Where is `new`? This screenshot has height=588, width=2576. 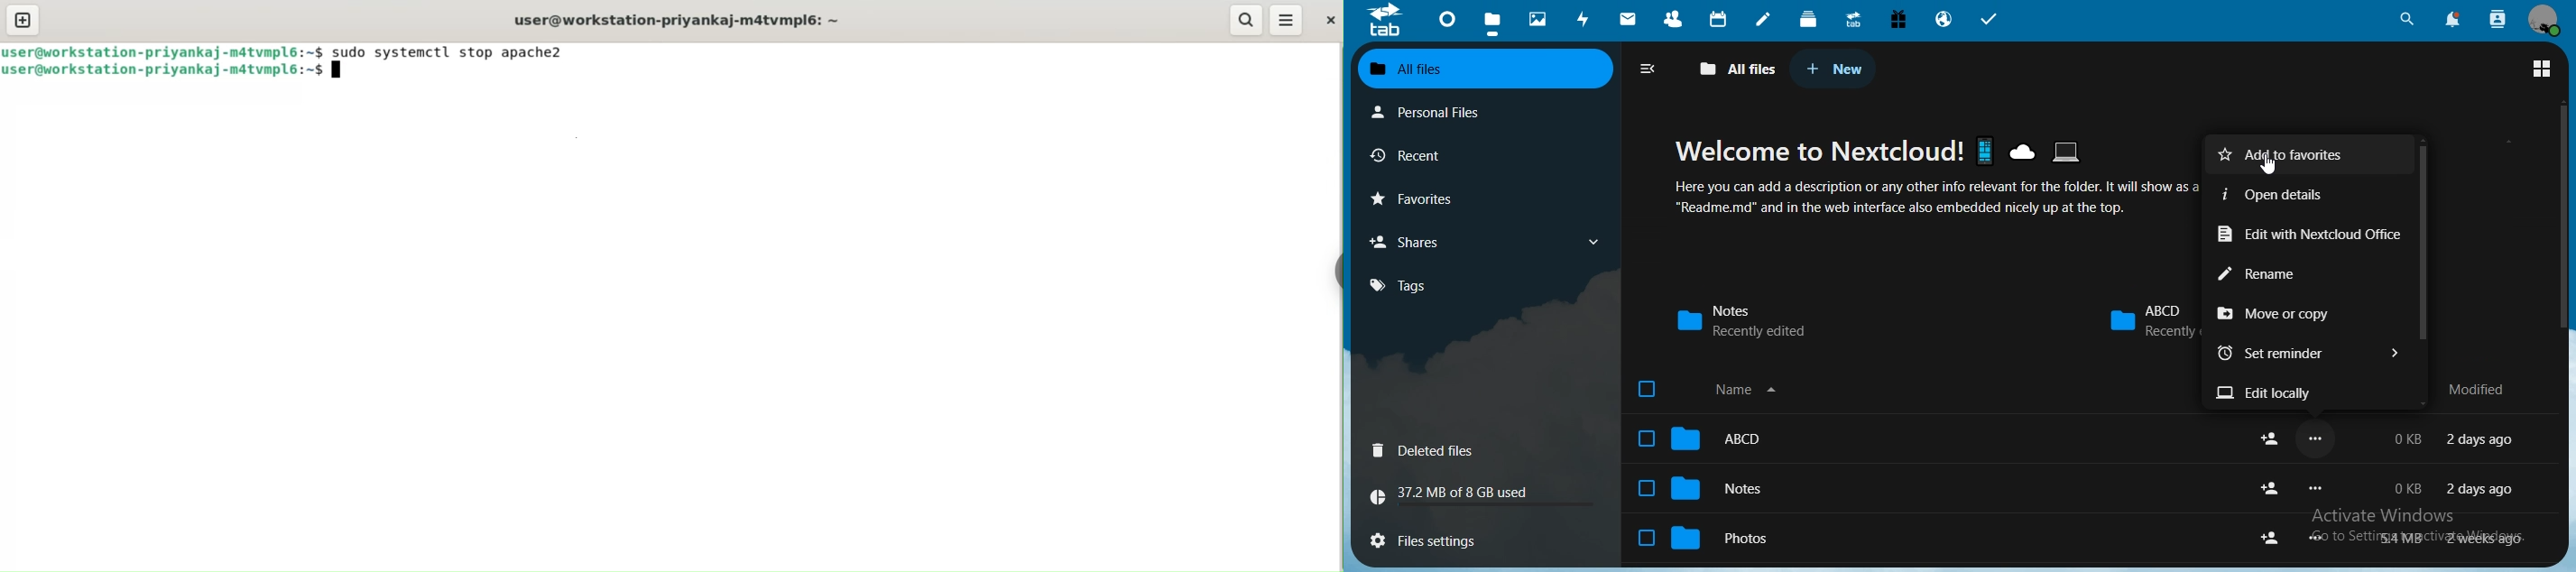
new is located at coordinates (1831, 65).